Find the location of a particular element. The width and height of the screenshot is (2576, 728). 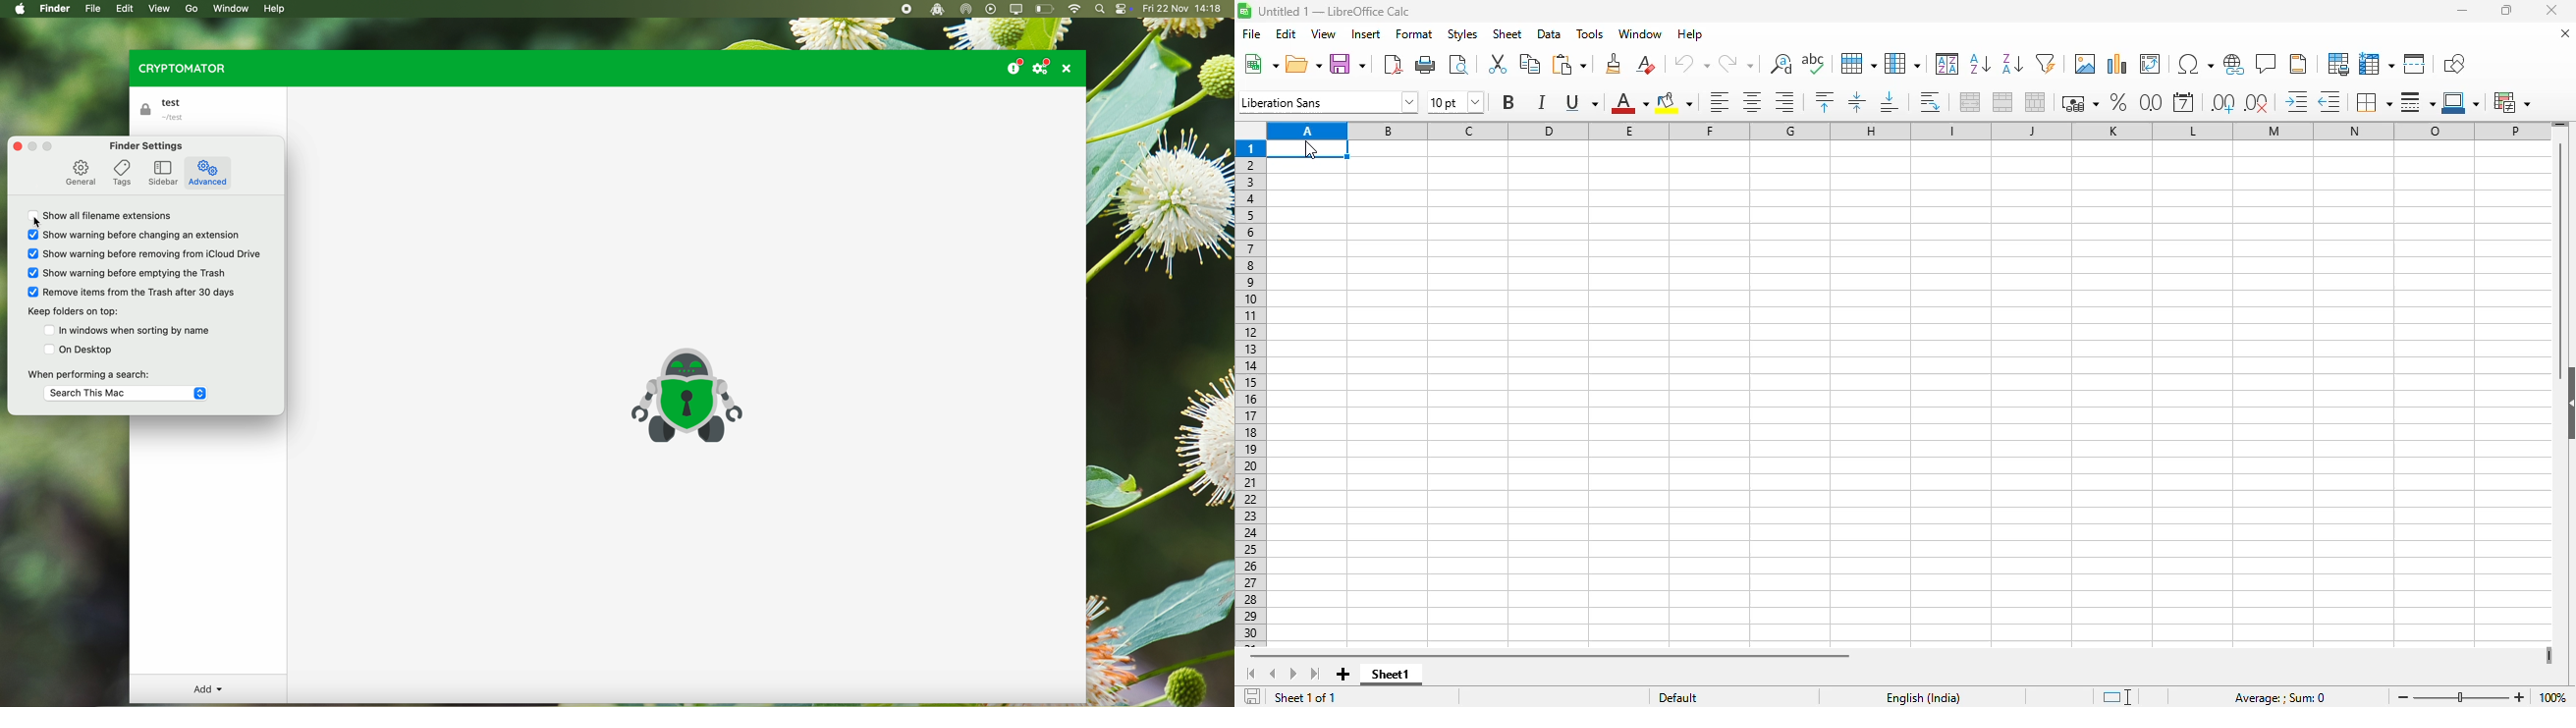

insert comment is located at coordinates (2267, 64).